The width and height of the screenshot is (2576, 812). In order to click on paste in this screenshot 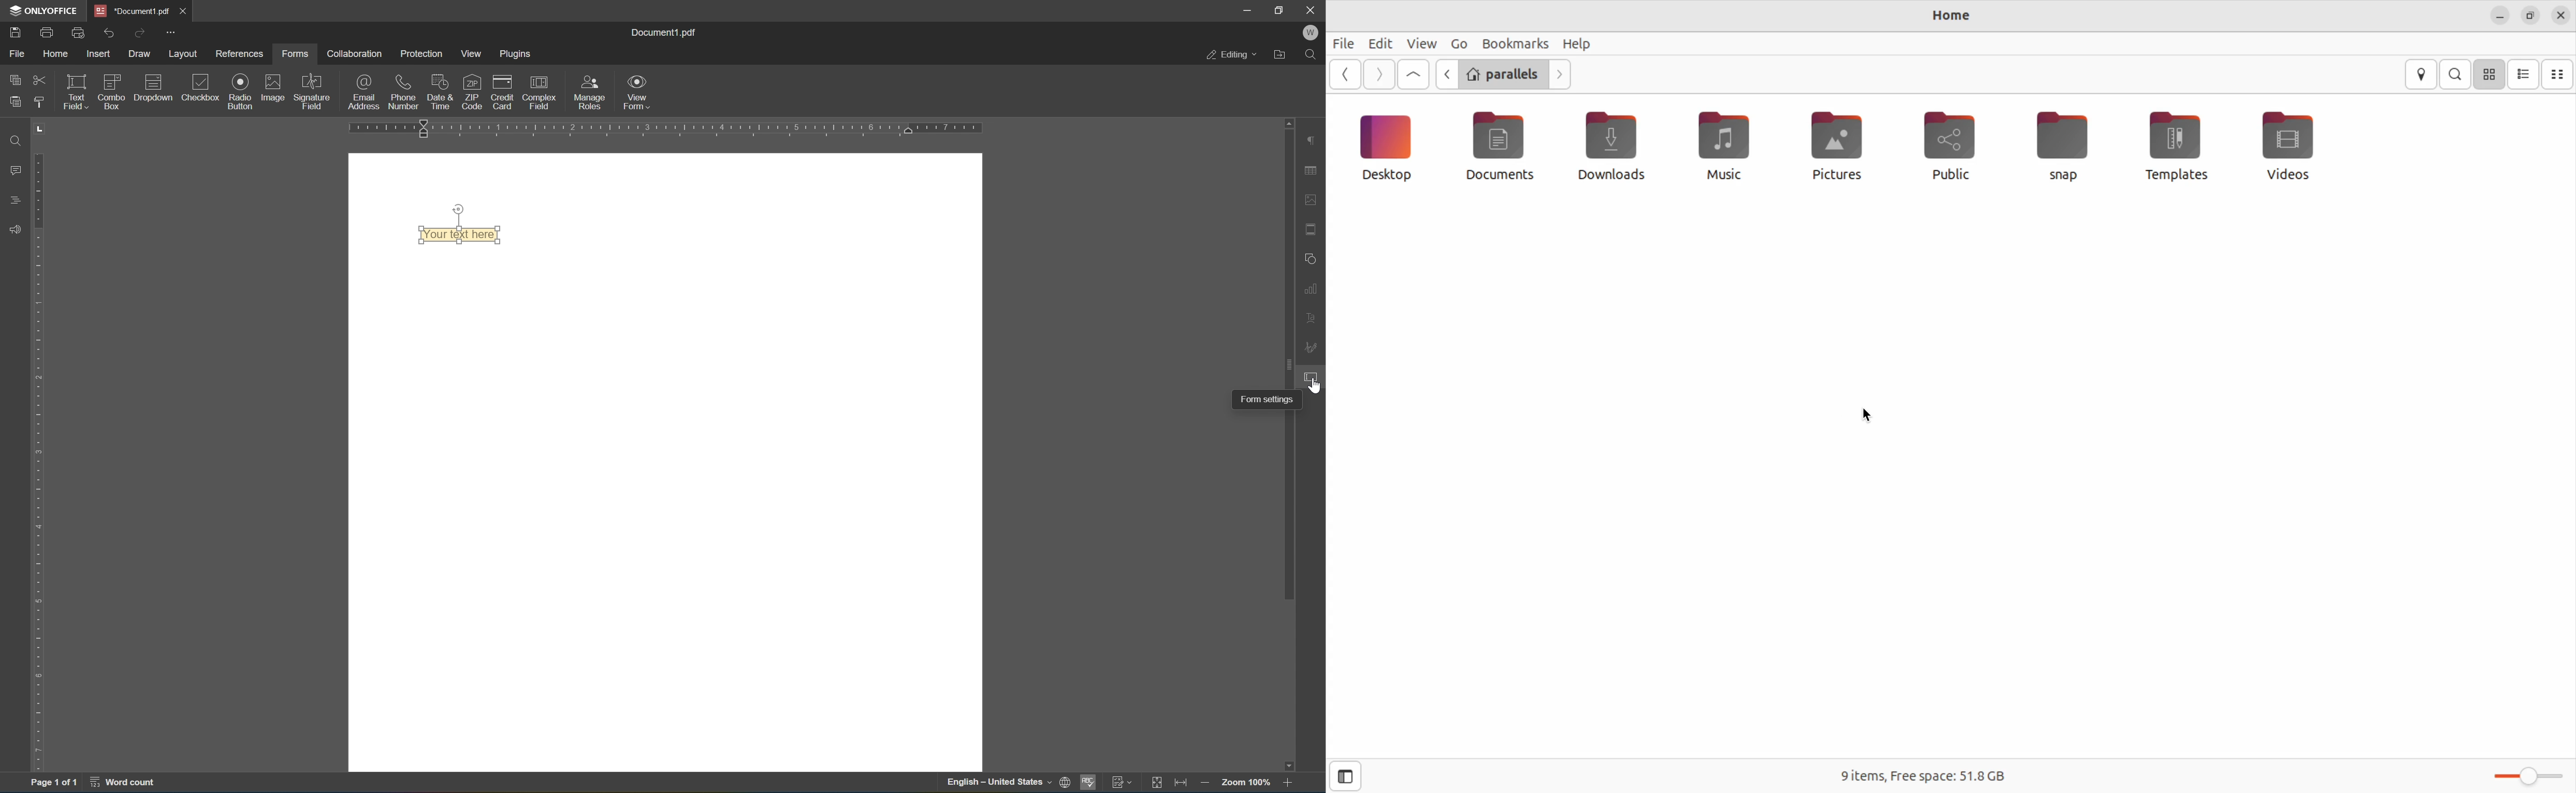, I will do `click(16, 101)`.